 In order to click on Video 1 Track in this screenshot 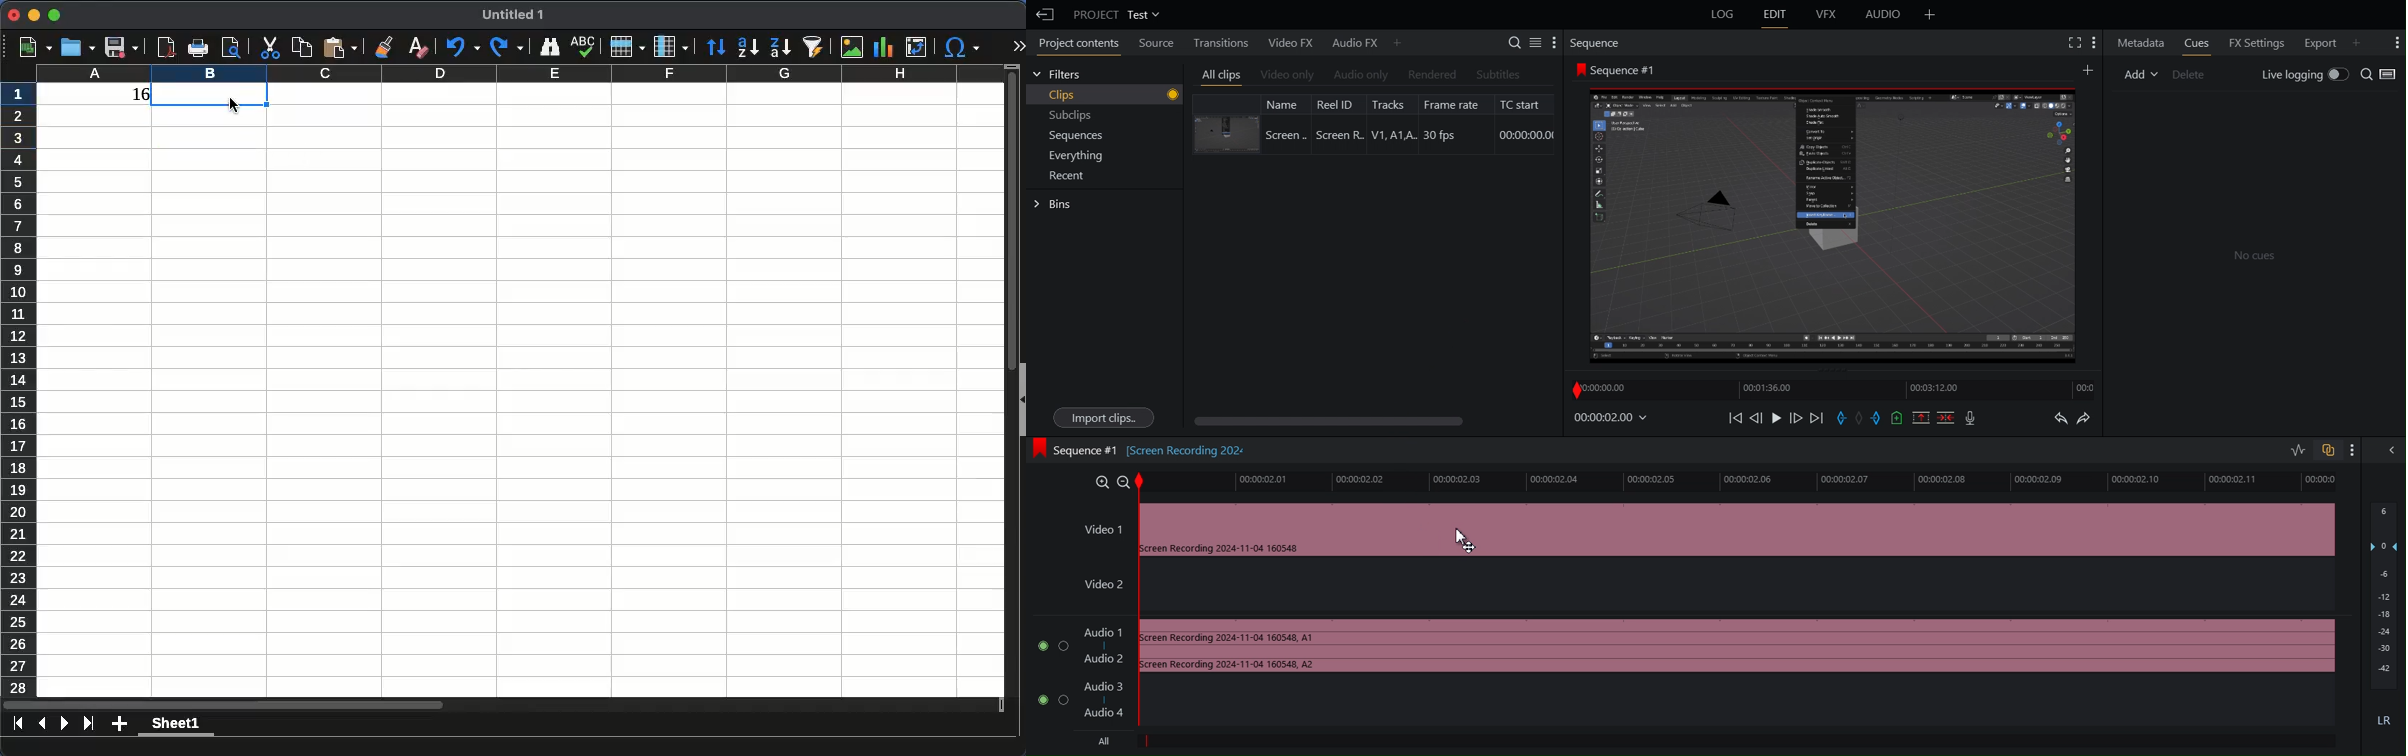, I will do `click(1705, 526)`.